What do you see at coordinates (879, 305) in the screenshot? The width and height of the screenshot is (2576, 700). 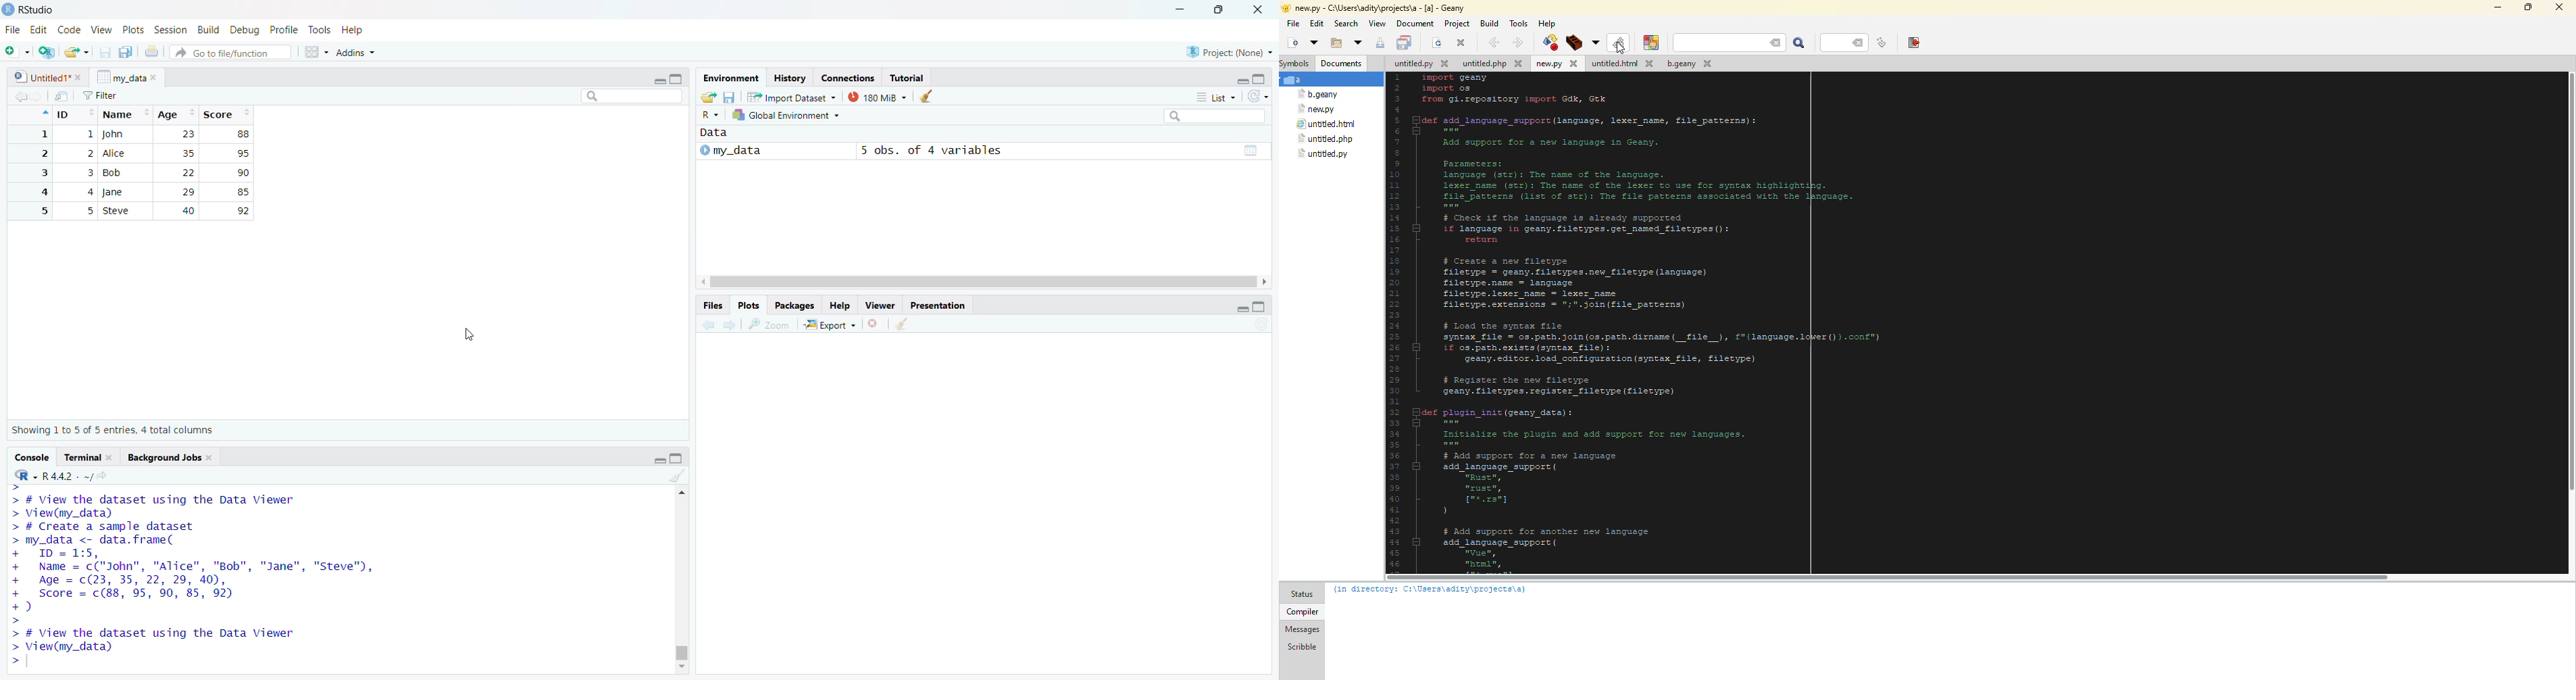 I see `Viewer` at bounding box center [879, 305].